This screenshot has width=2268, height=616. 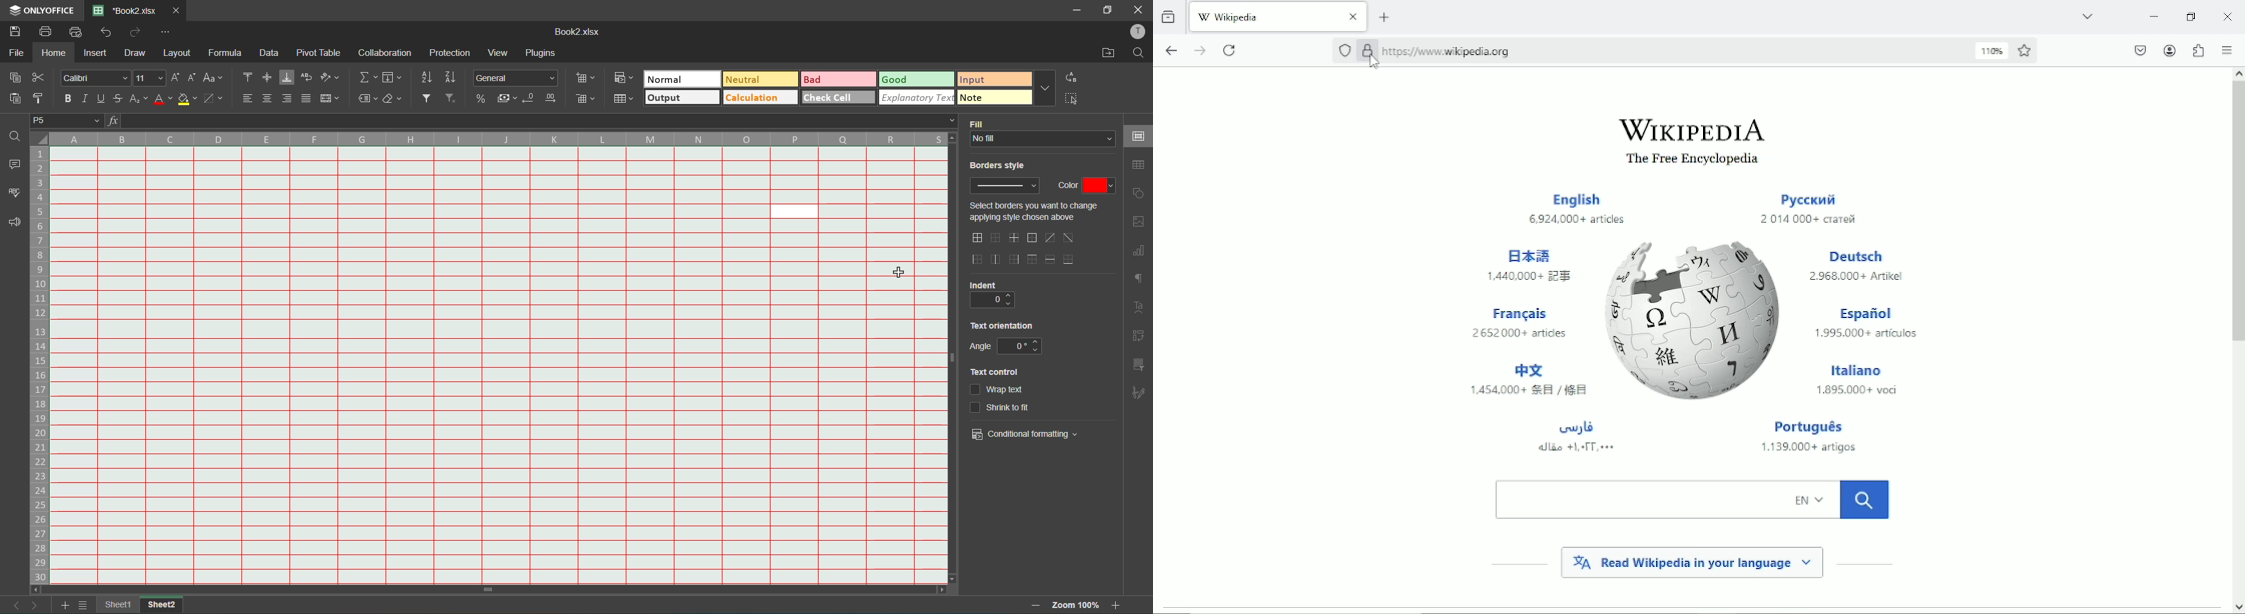 I want to click on 0, so click(x=1020, y=346).